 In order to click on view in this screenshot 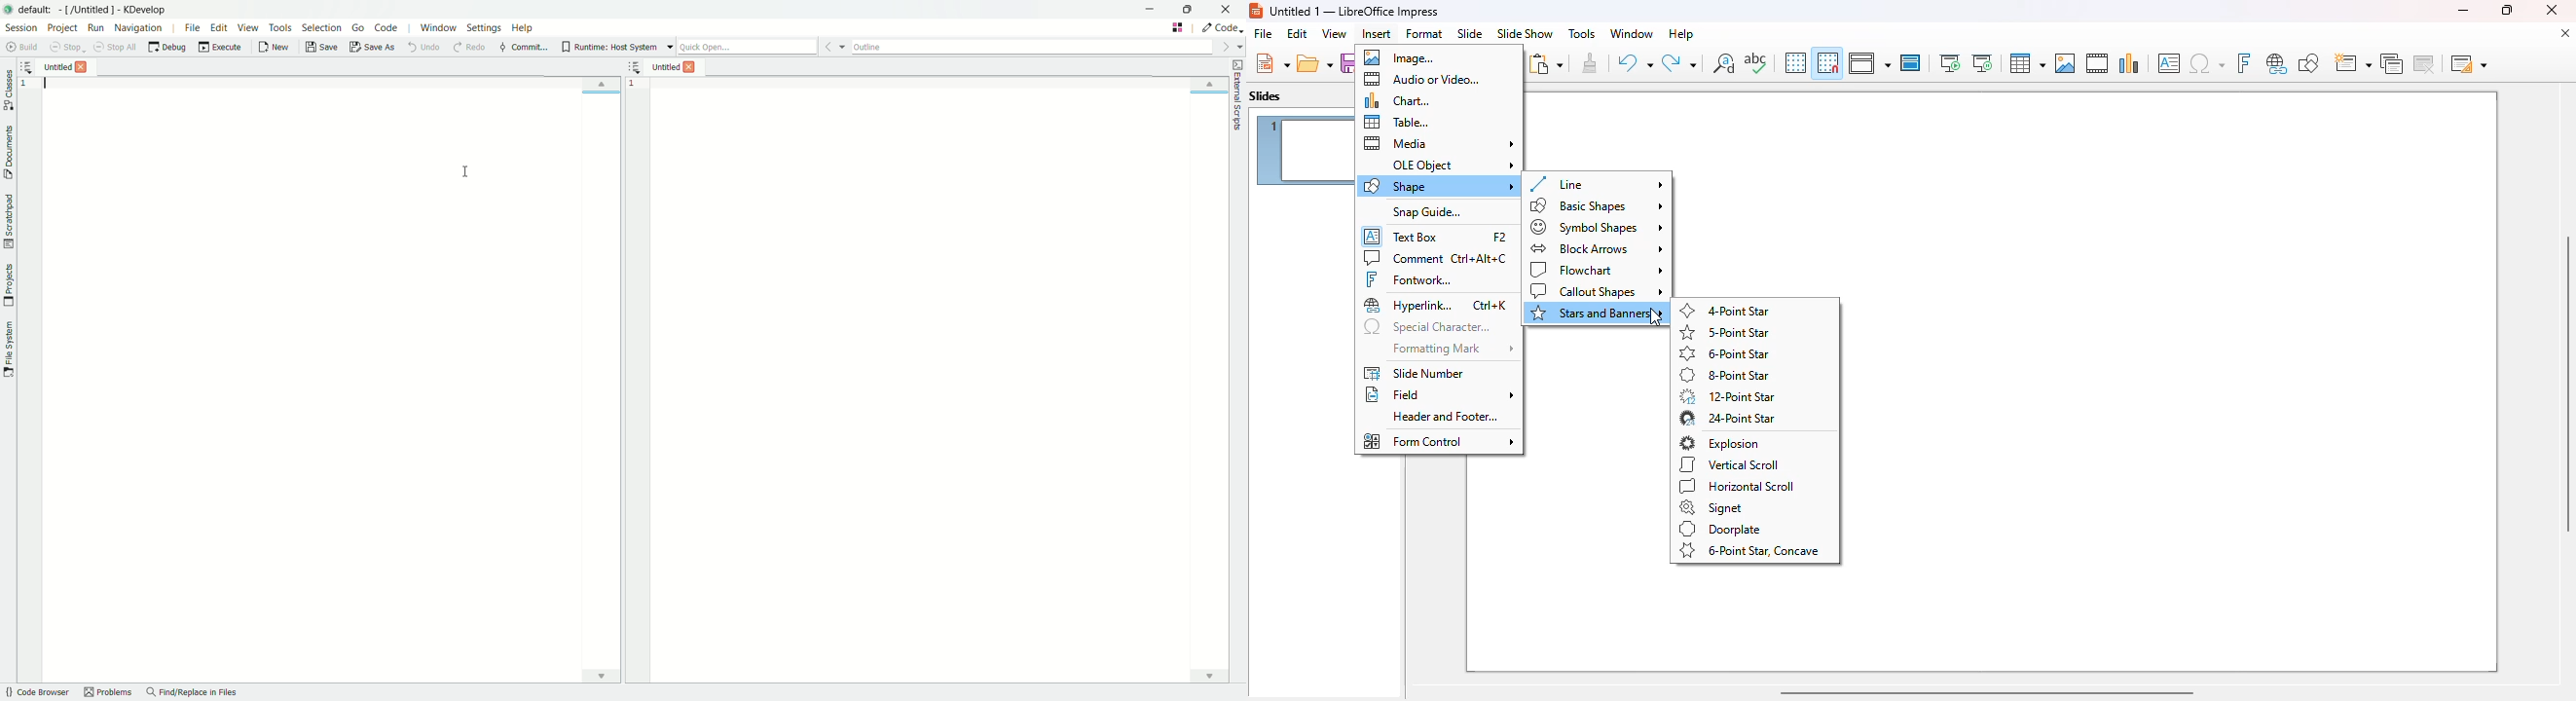, I will do `click(1334, 33)`.